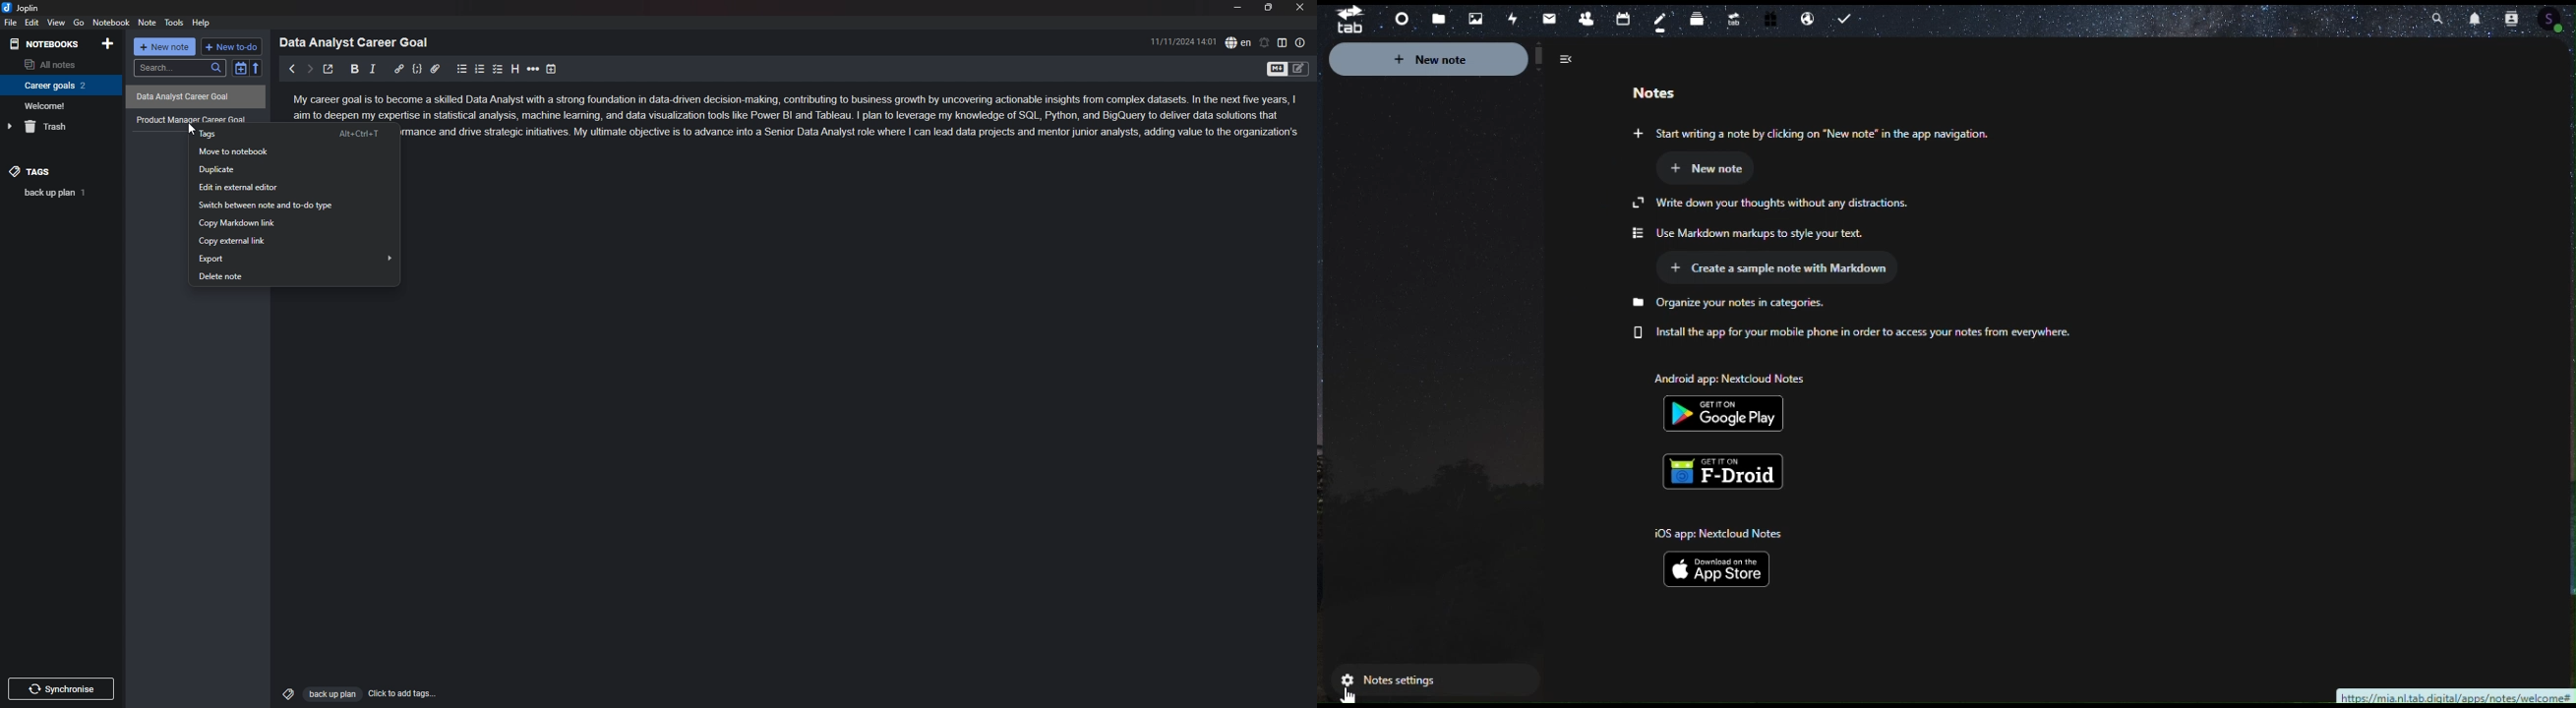 The image size is (2576, 728). Describe the element at coordinates (285, 692) in the screenshot. I see `Tags` at that location.